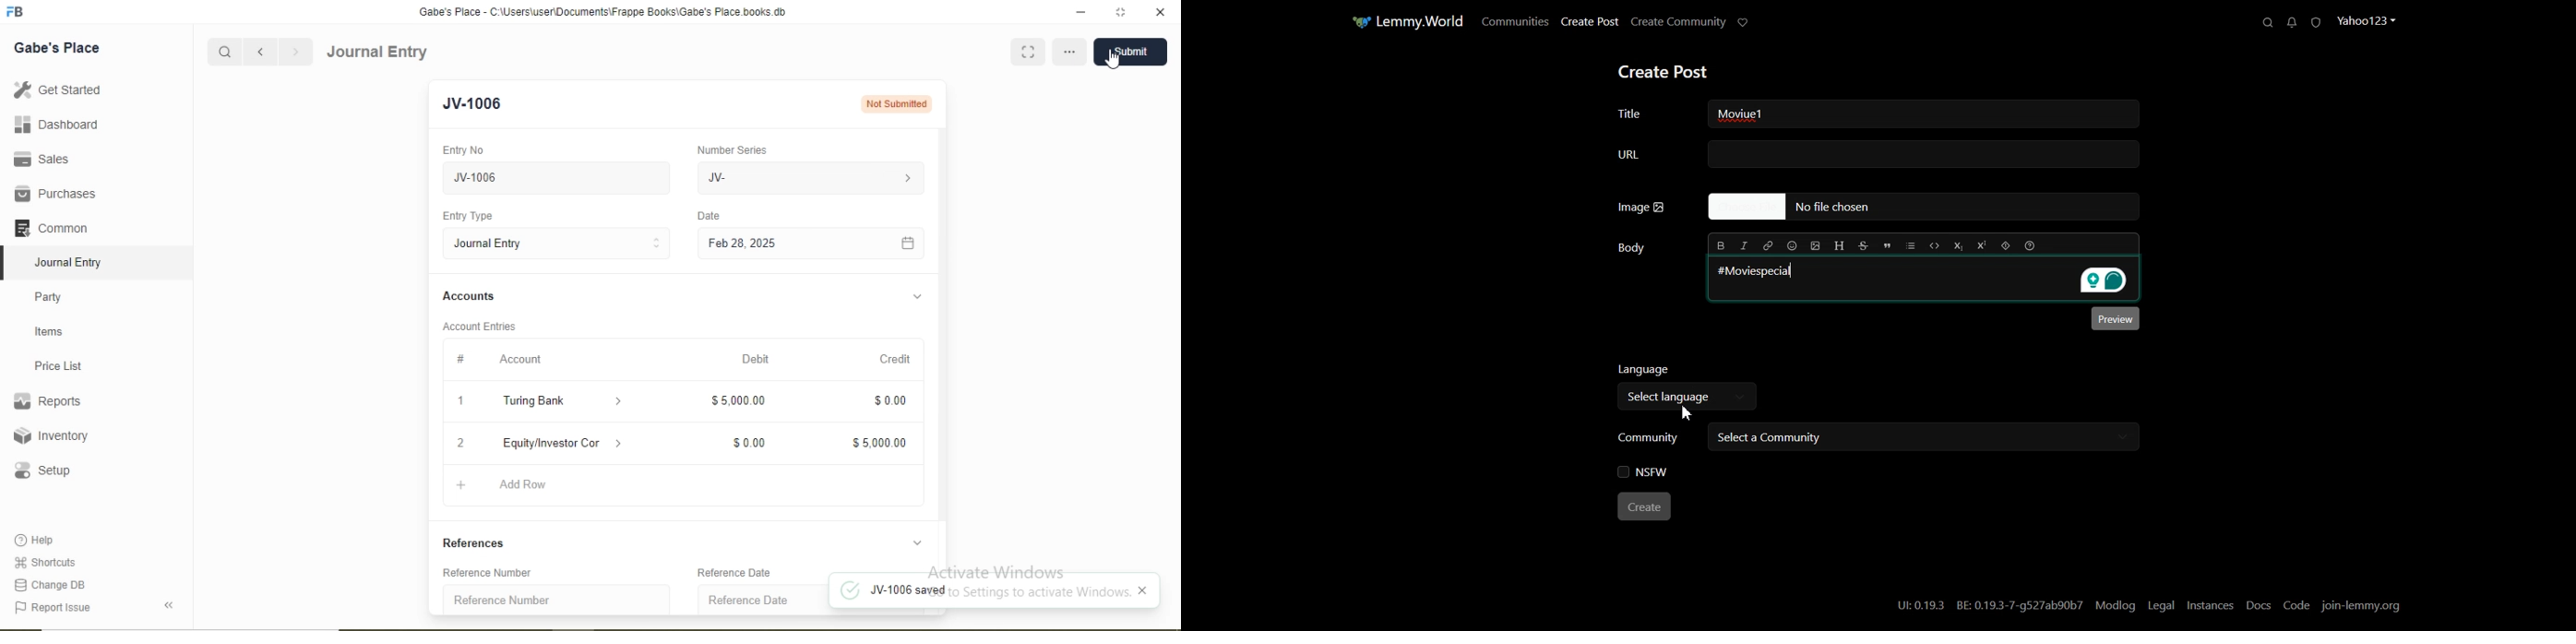 Image resolution: width=2576 pixels, height=644 pixels. I want to click on Dropdown, so click(917, 542).